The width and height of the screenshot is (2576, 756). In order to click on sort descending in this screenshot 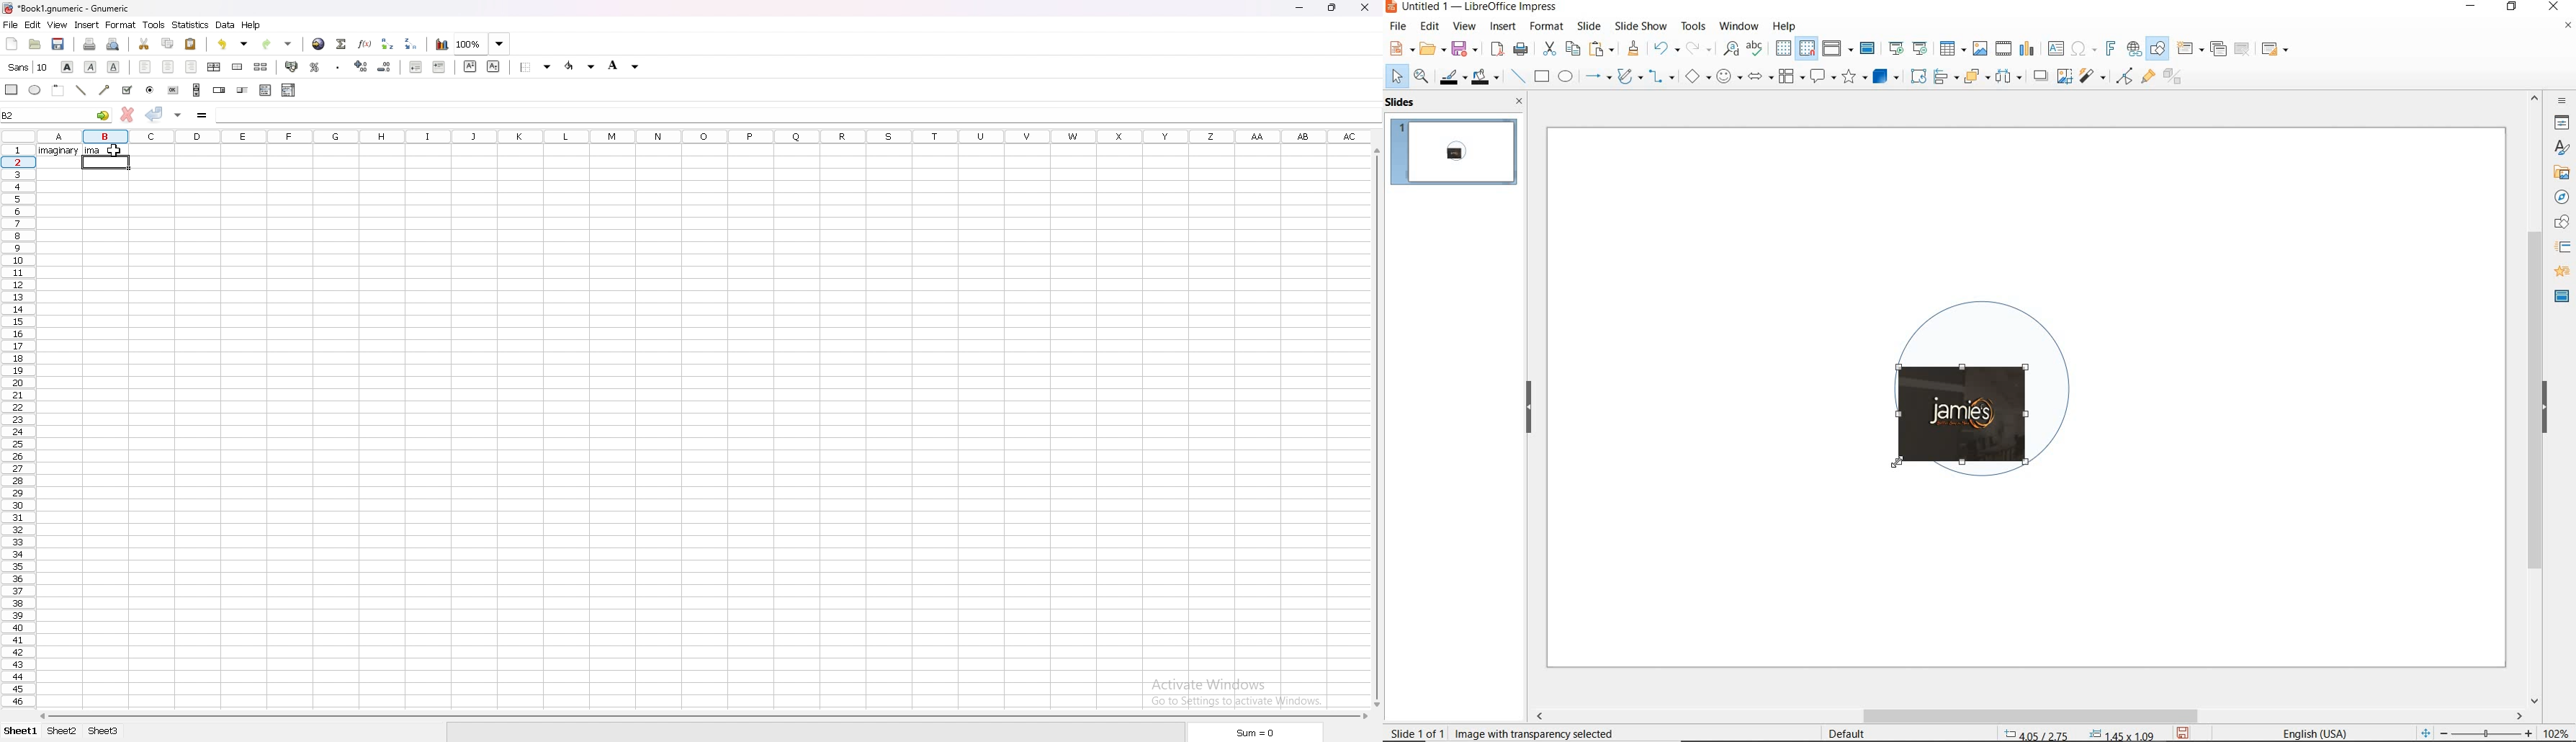, I will do `click(411, 44)`.